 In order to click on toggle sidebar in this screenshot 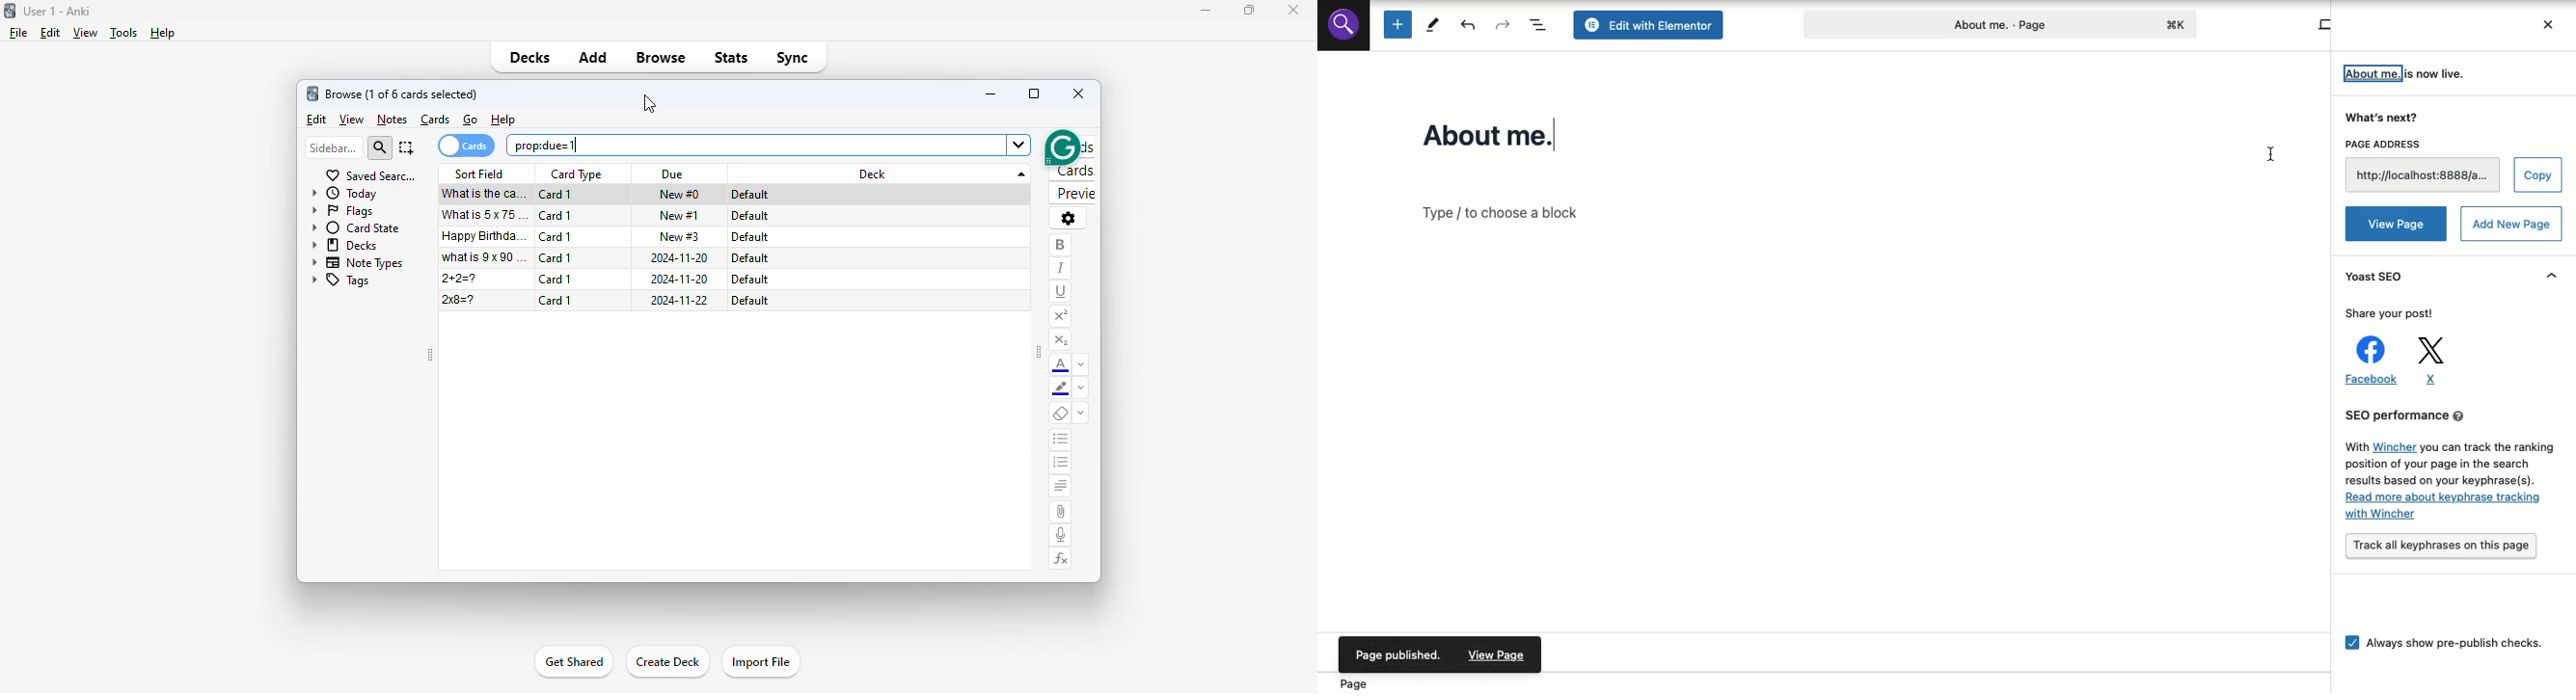, I will do `click(431, 355)`.